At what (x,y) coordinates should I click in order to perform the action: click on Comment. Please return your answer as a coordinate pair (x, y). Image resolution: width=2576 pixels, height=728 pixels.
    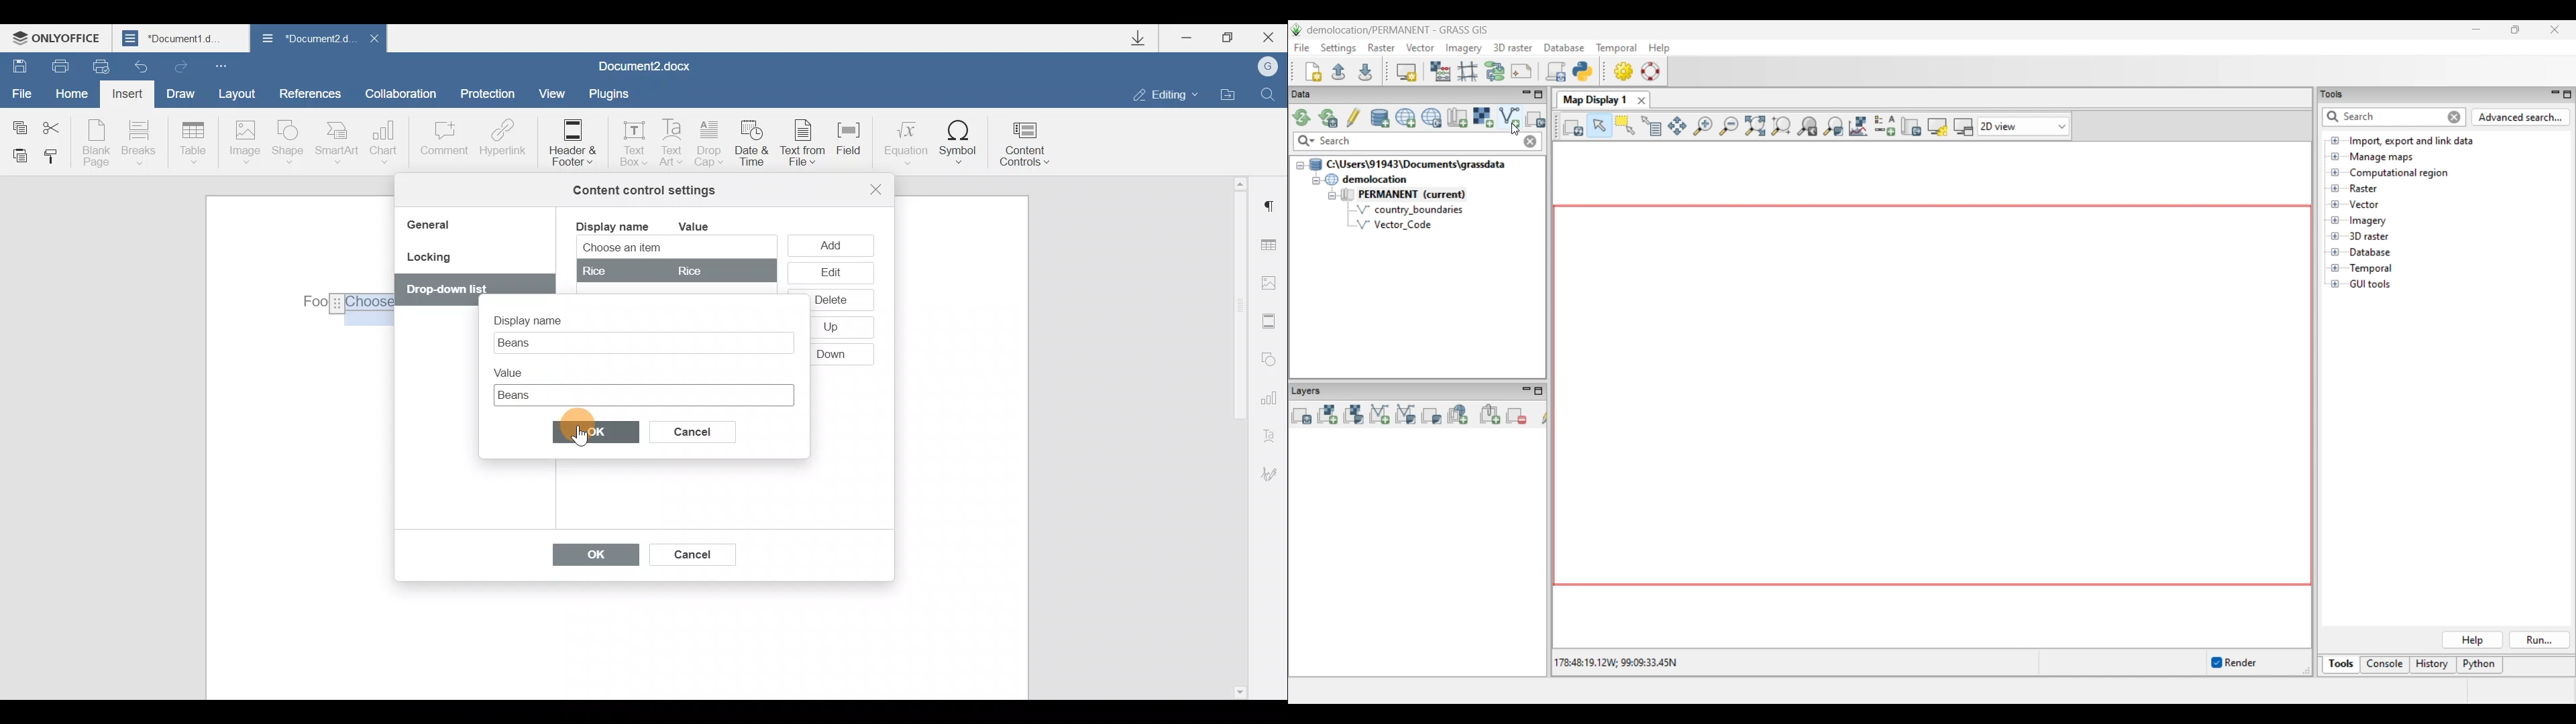
    Looking at the image, I should click on (443, 145).